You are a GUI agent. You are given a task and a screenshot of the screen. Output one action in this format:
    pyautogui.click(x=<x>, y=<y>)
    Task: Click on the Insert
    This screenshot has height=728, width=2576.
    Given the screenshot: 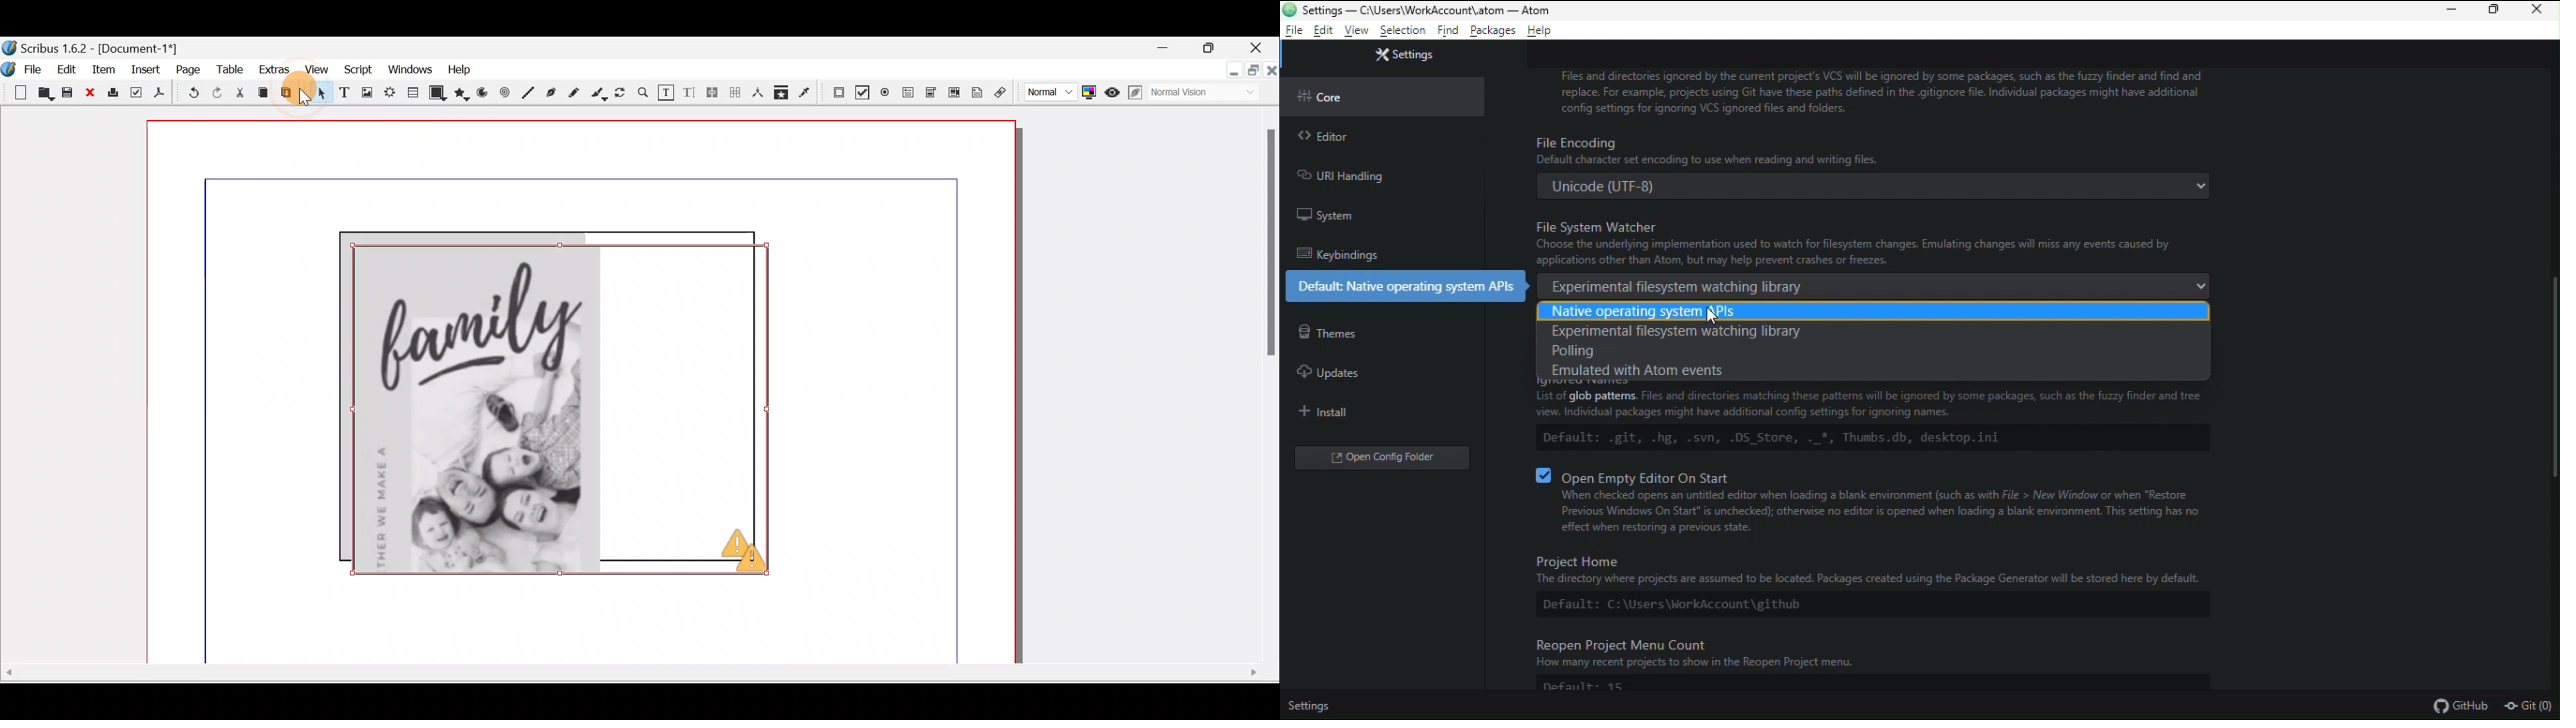 What is the action you would take?
    pyautogui.click(x=147, y=72)
    